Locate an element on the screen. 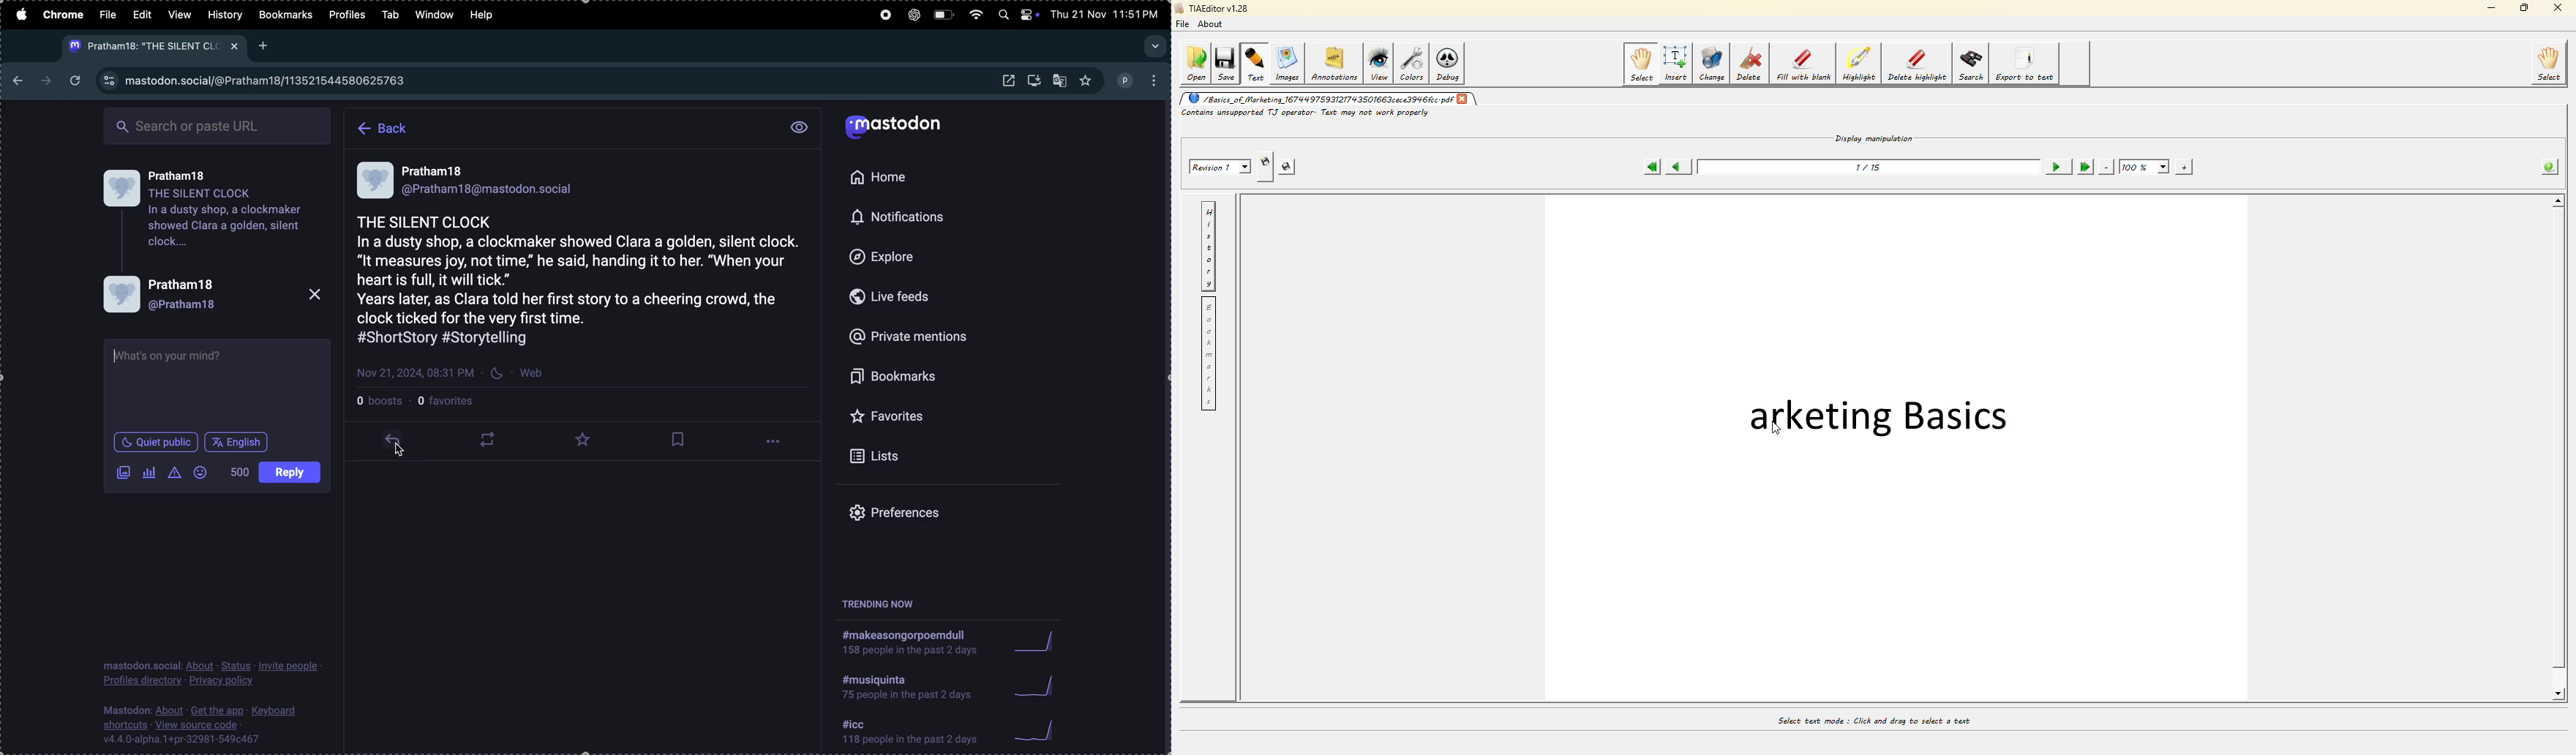 This screenshot has height=756, width=2576. searchbar is located at coordinates (219, 124).